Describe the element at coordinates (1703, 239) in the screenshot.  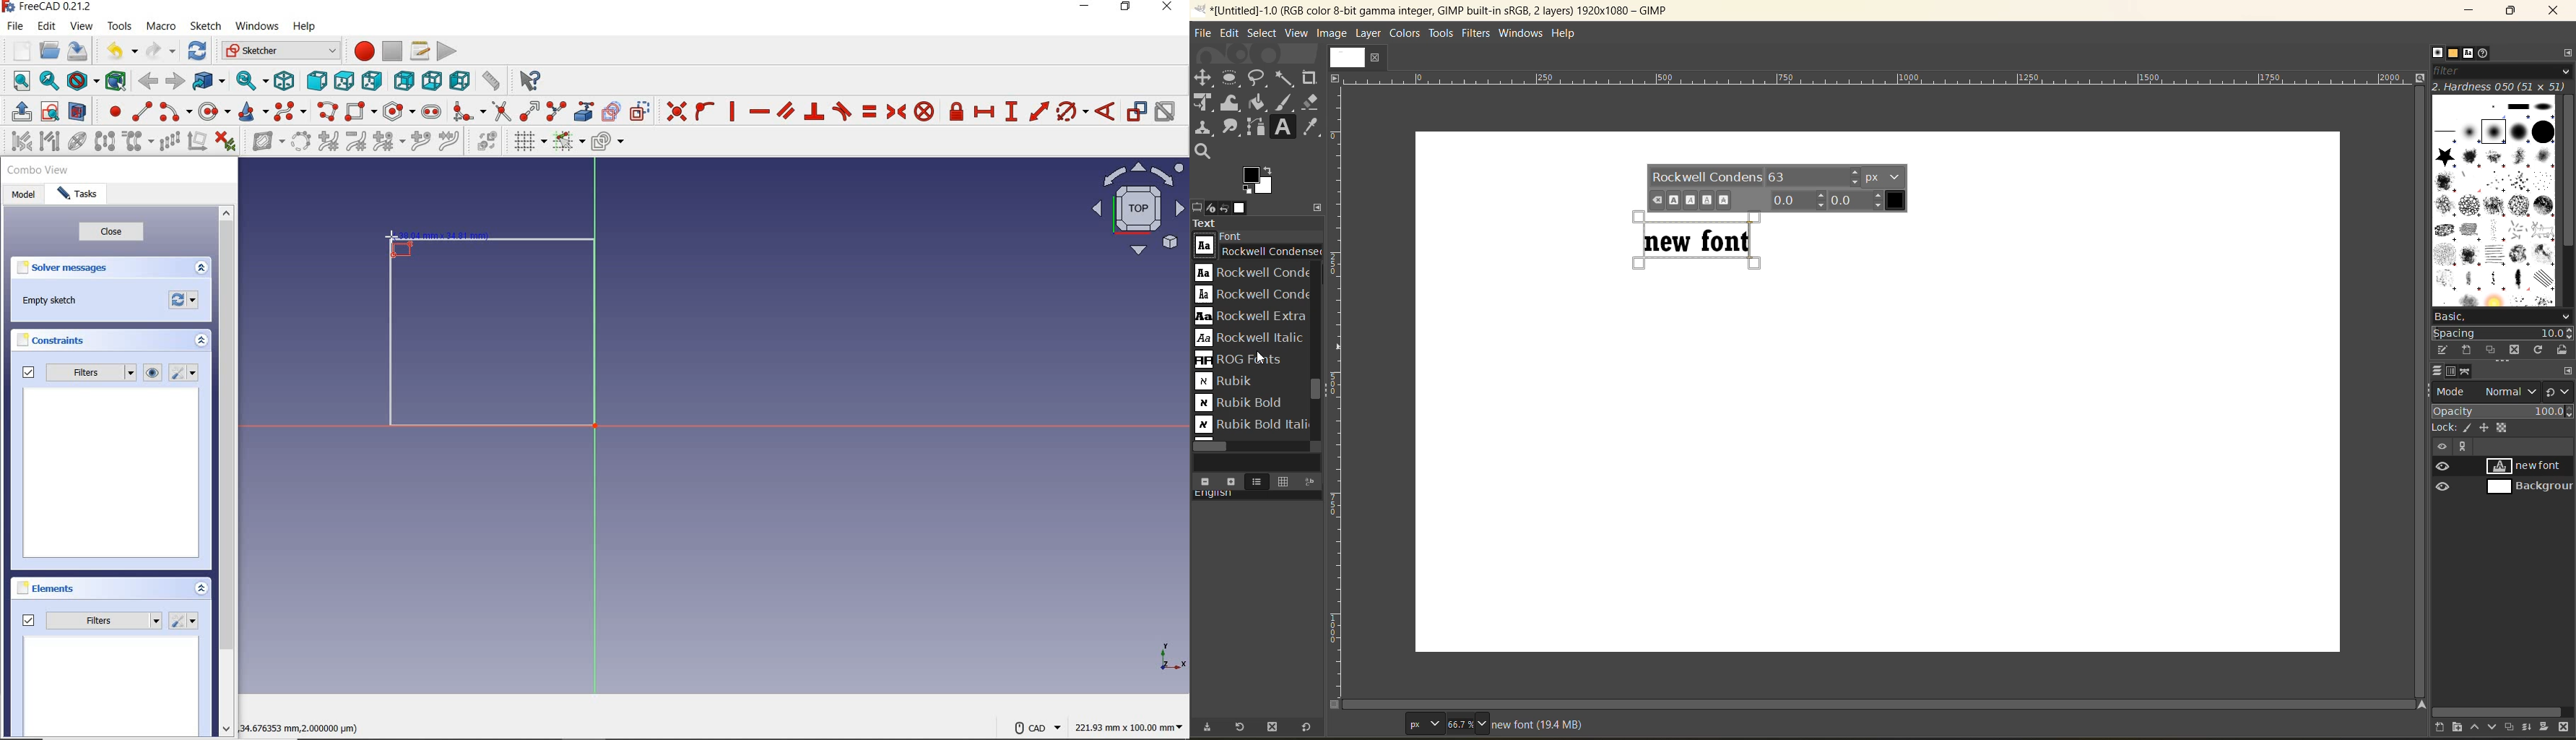
I see `text ` at that location.